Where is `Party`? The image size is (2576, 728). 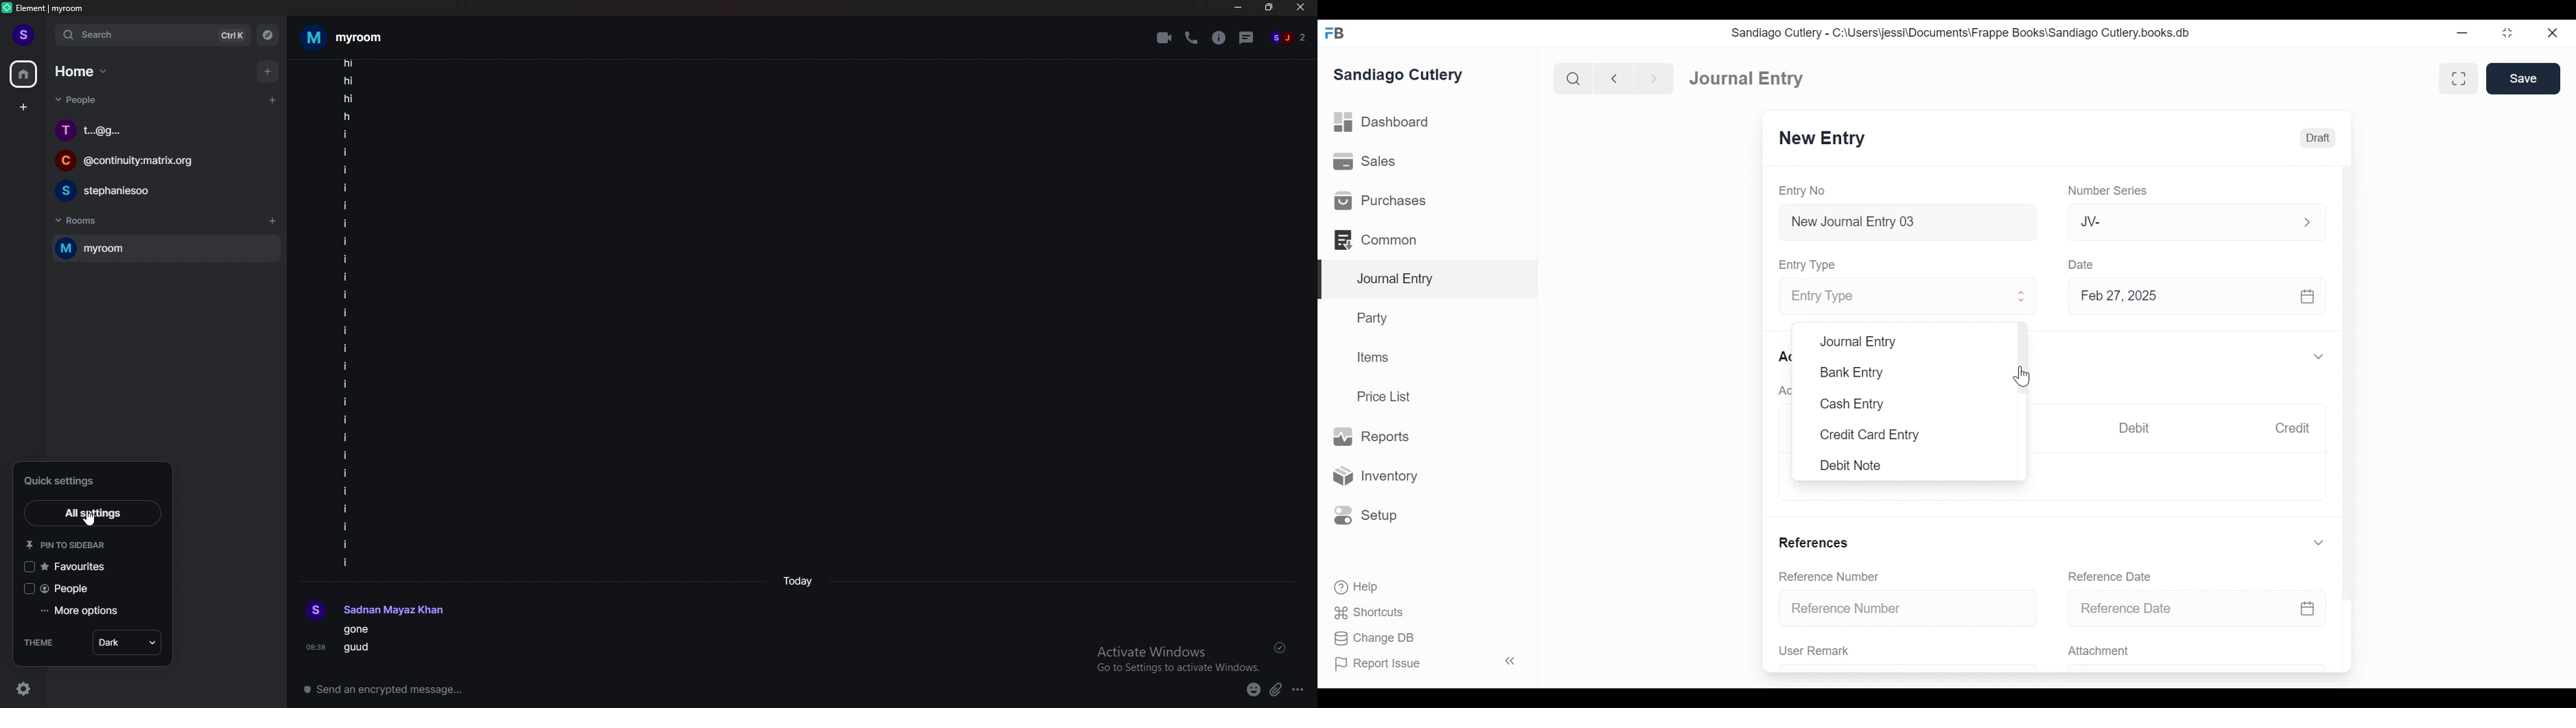
Party is located at coordinates (1375, 317).